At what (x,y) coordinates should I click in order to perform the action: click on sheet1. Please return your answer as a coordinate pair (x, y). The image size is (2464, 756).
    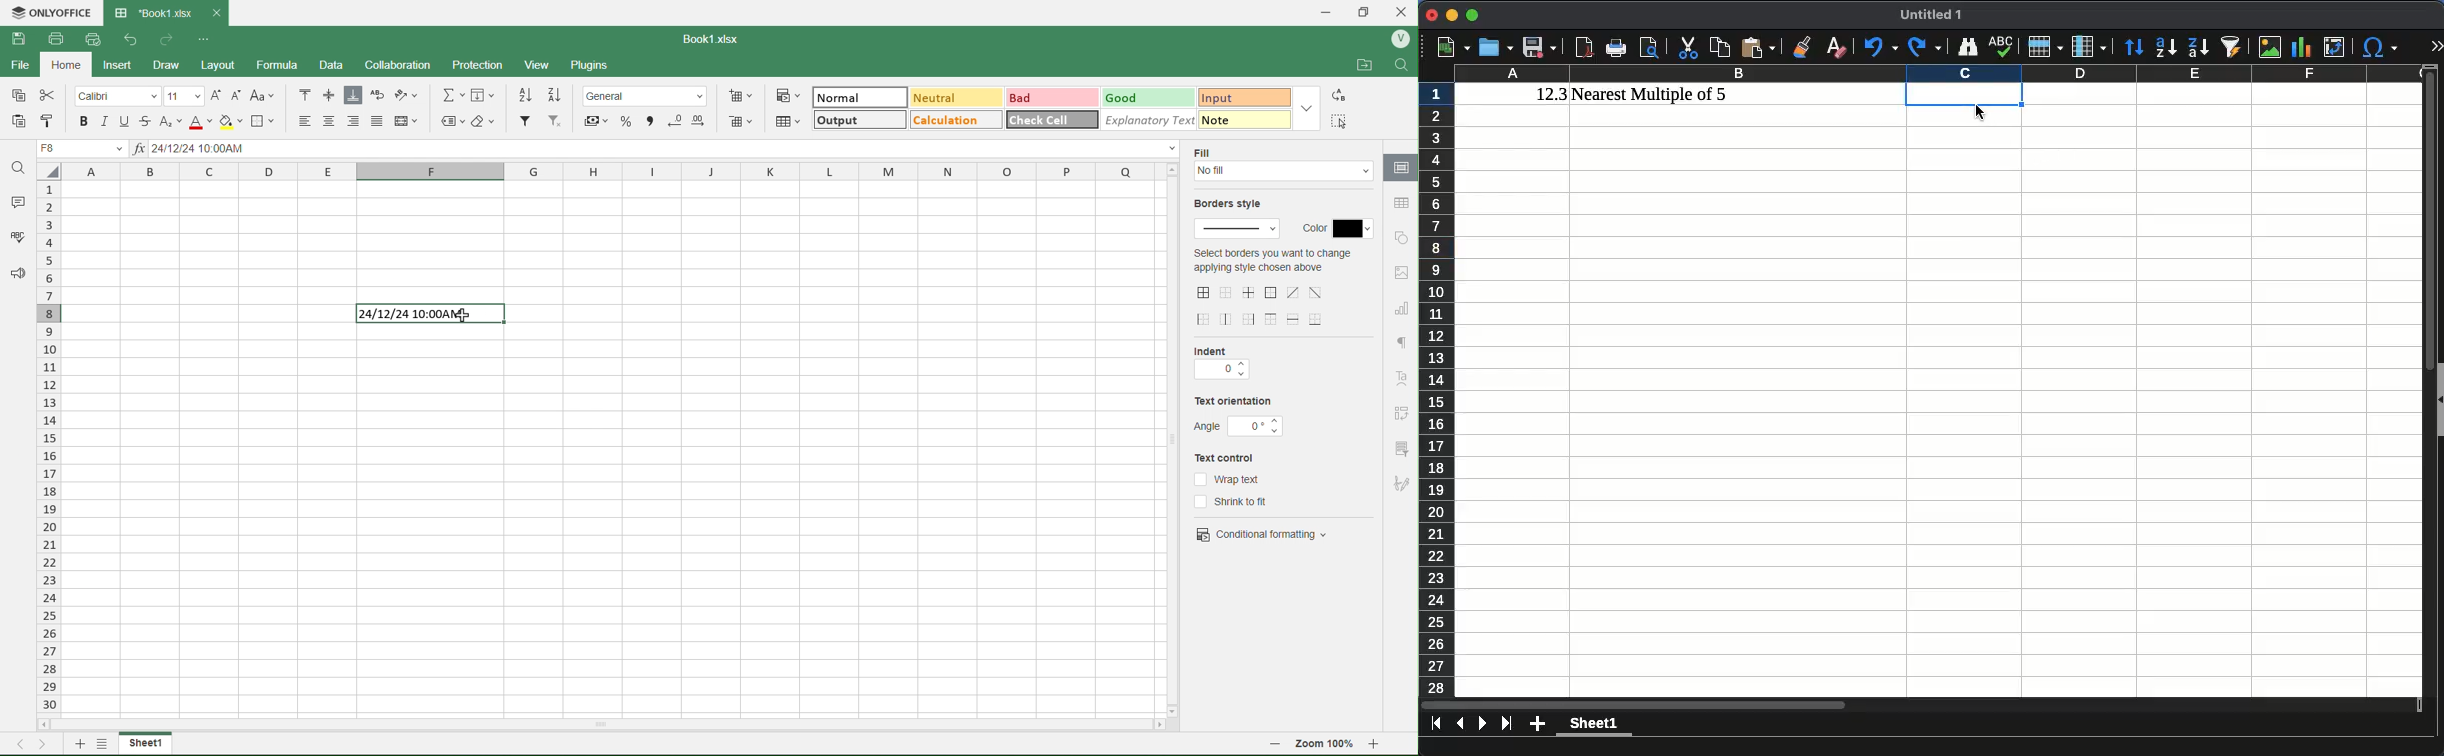
    Looking at the image, I should click on (145, 743).